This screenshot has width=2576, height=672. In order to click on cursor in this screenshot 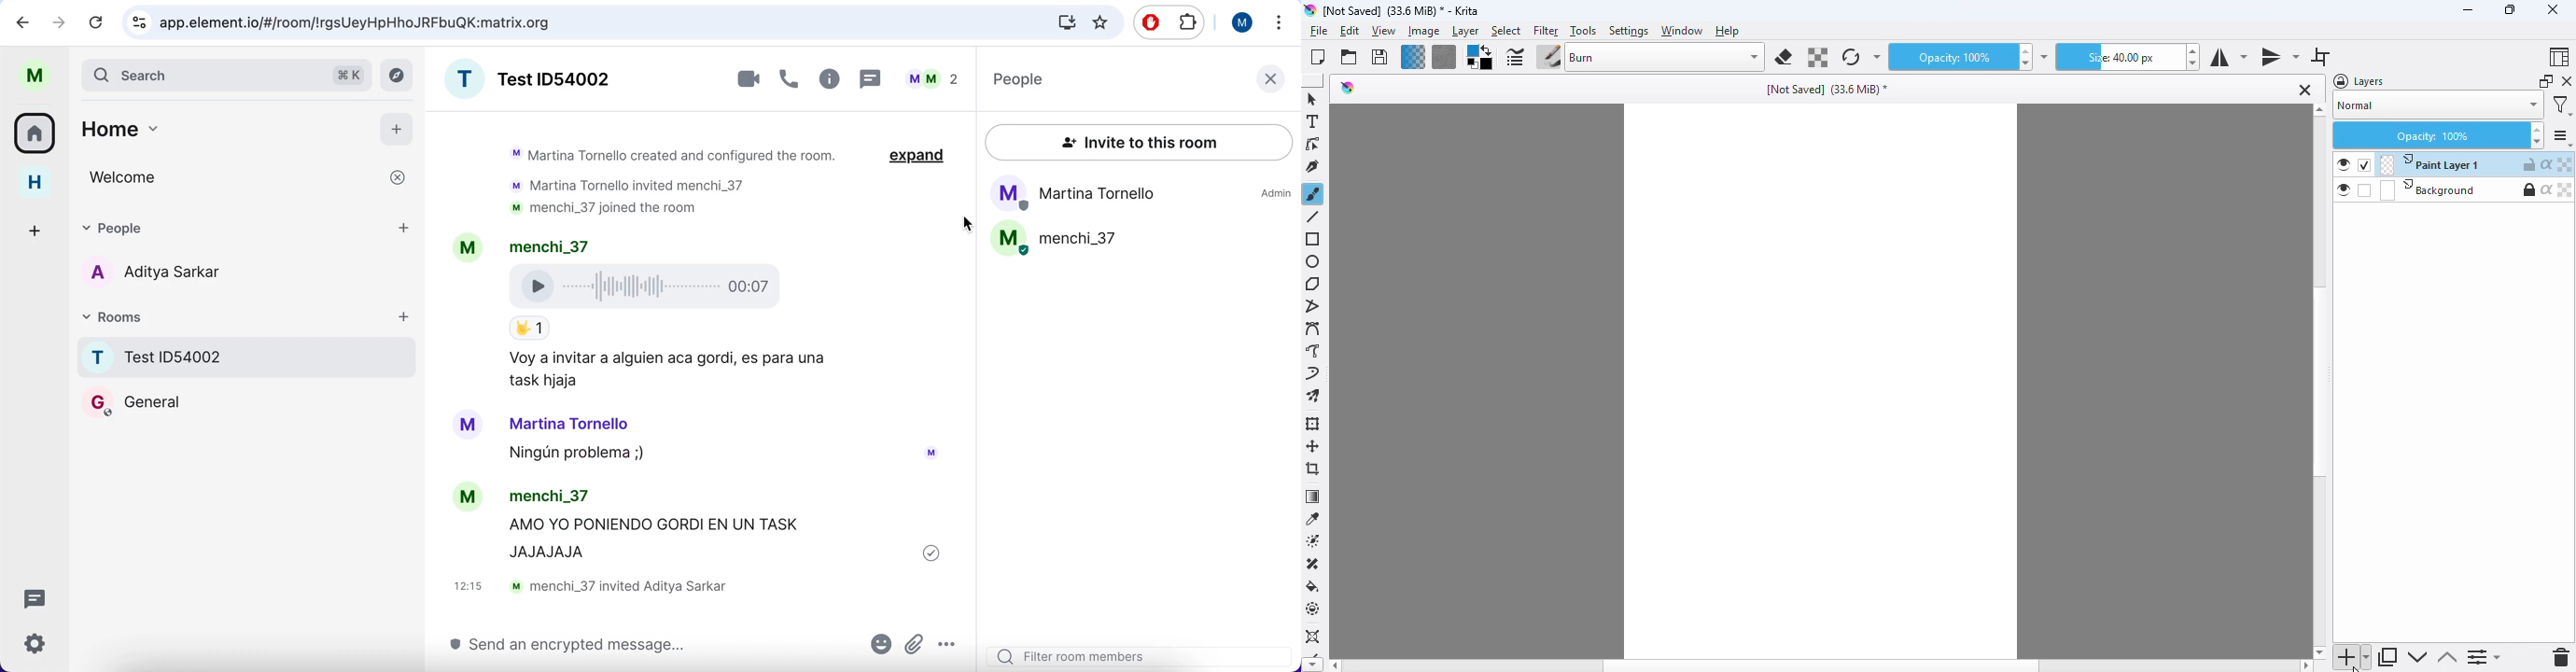, I will do `click(969, 227)`.